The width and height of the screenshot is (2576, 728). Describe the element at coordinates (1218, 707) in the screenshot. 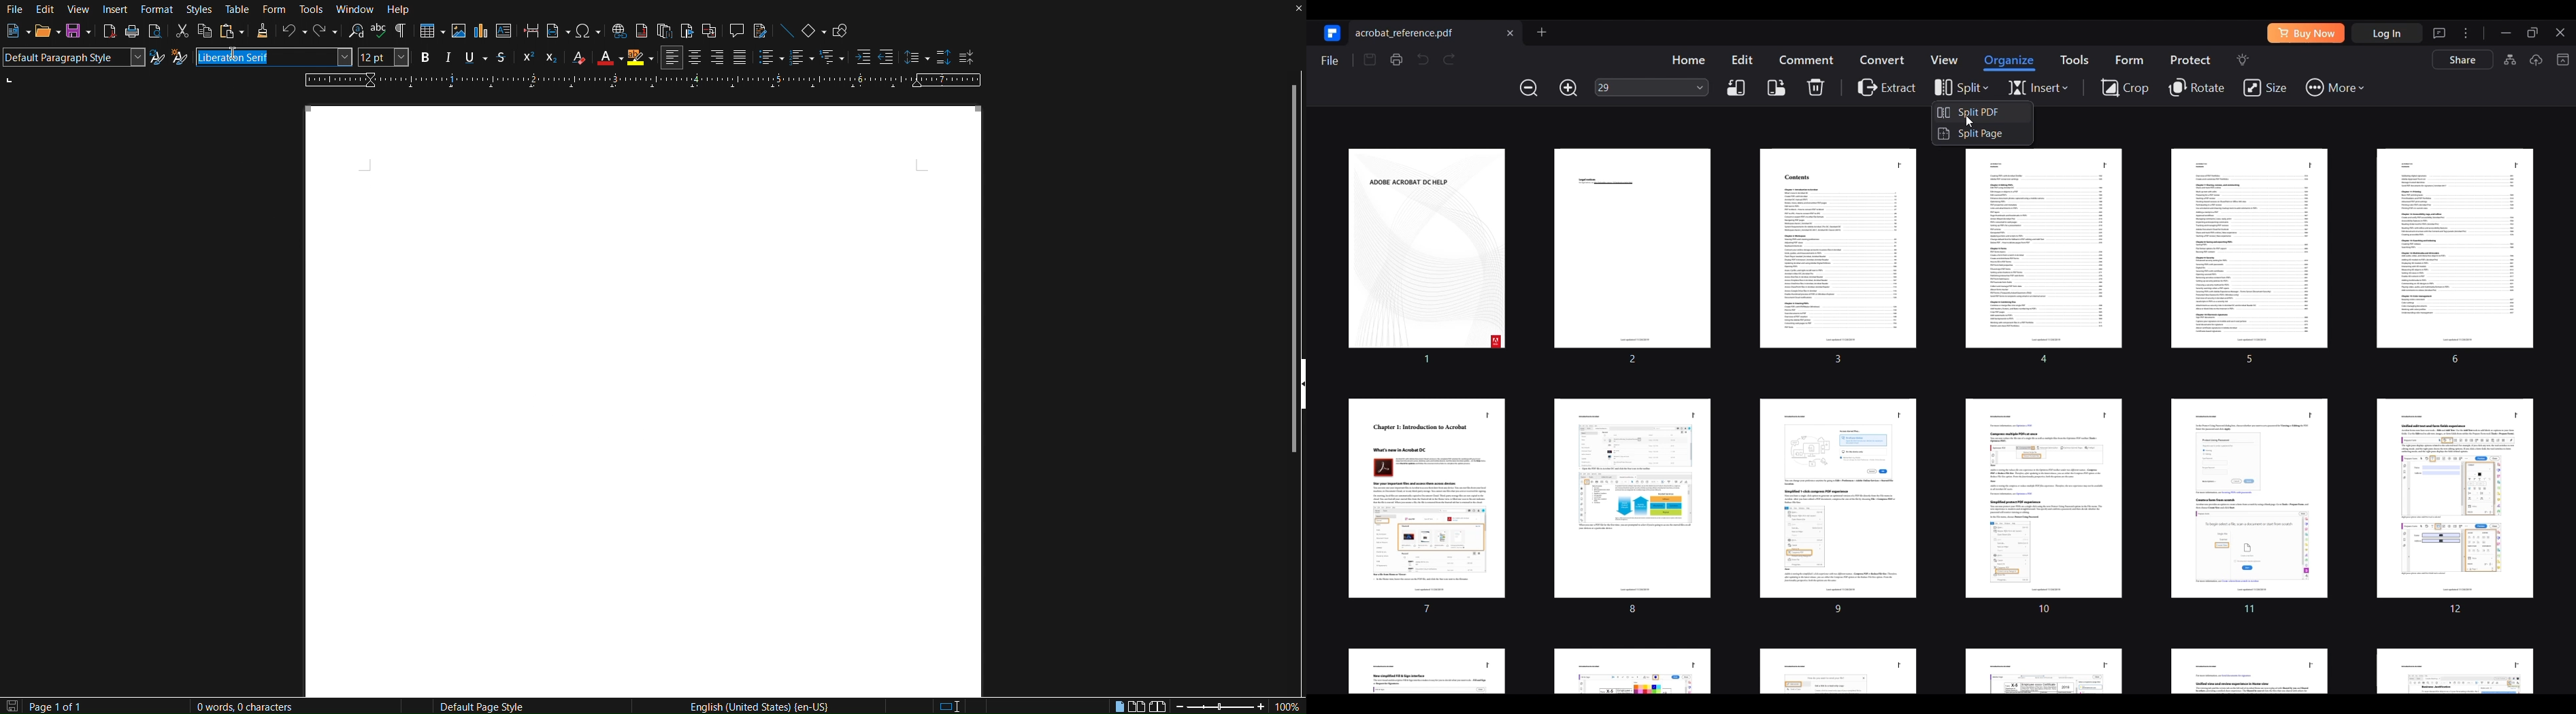

I see `Zoom slider` at that location.